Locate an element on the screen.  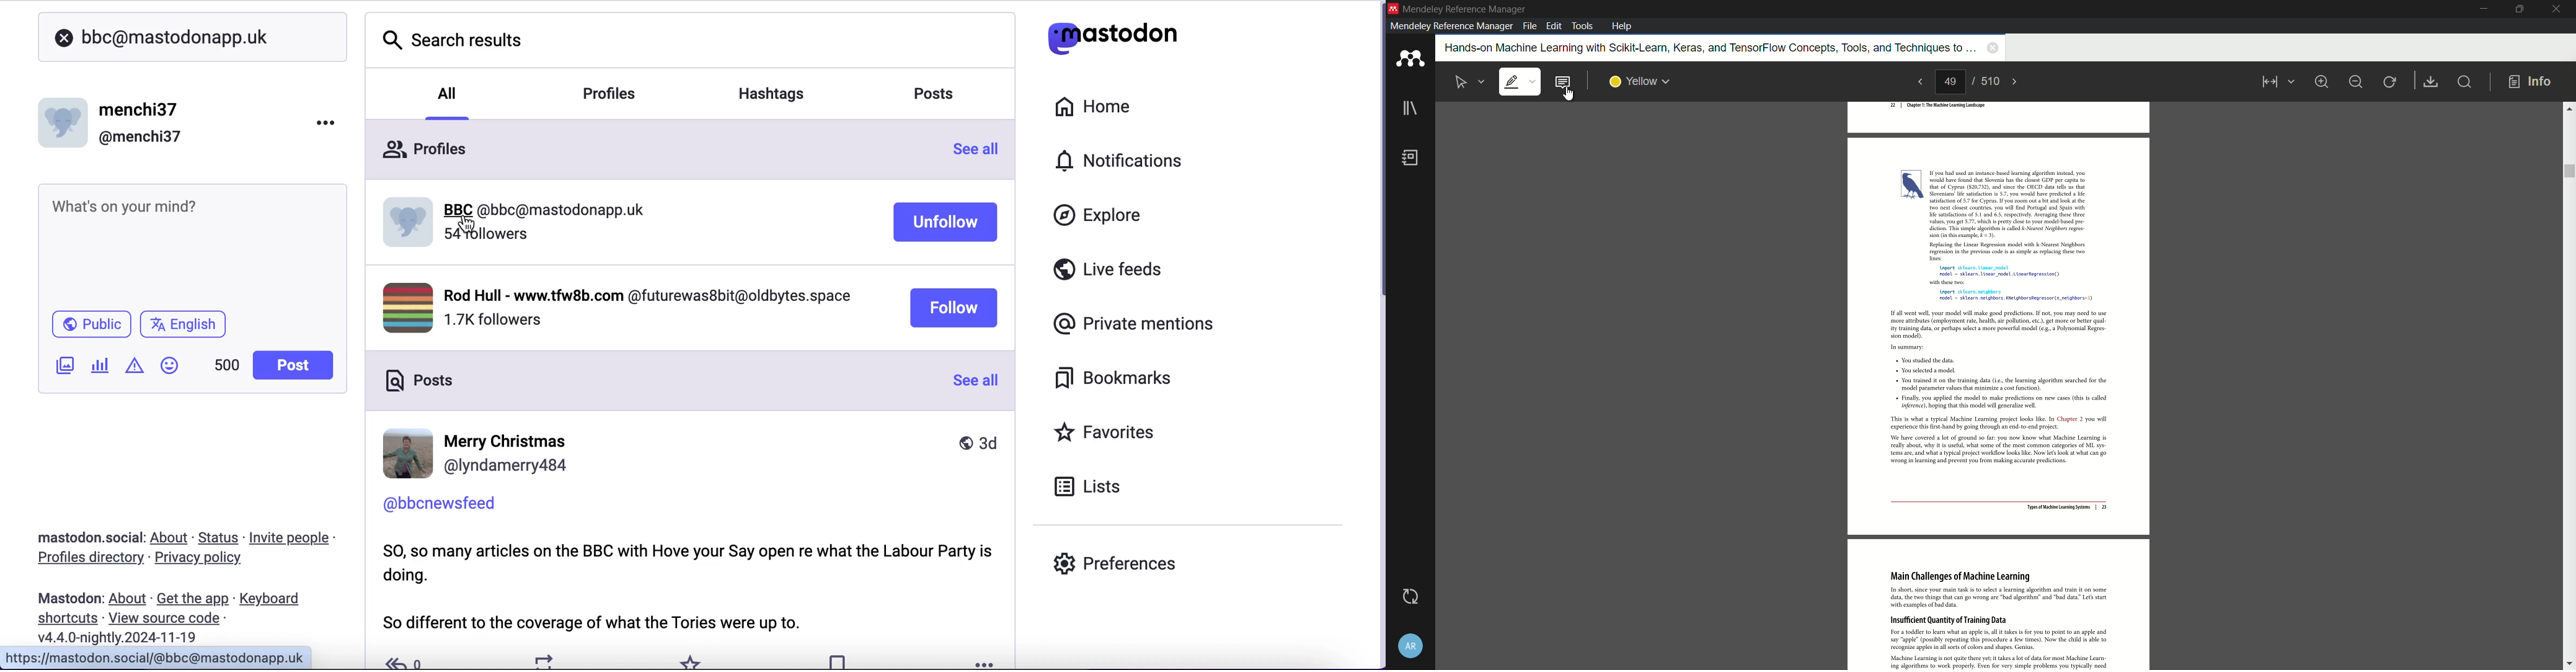
previous page is located at coordinates (1918, 83).